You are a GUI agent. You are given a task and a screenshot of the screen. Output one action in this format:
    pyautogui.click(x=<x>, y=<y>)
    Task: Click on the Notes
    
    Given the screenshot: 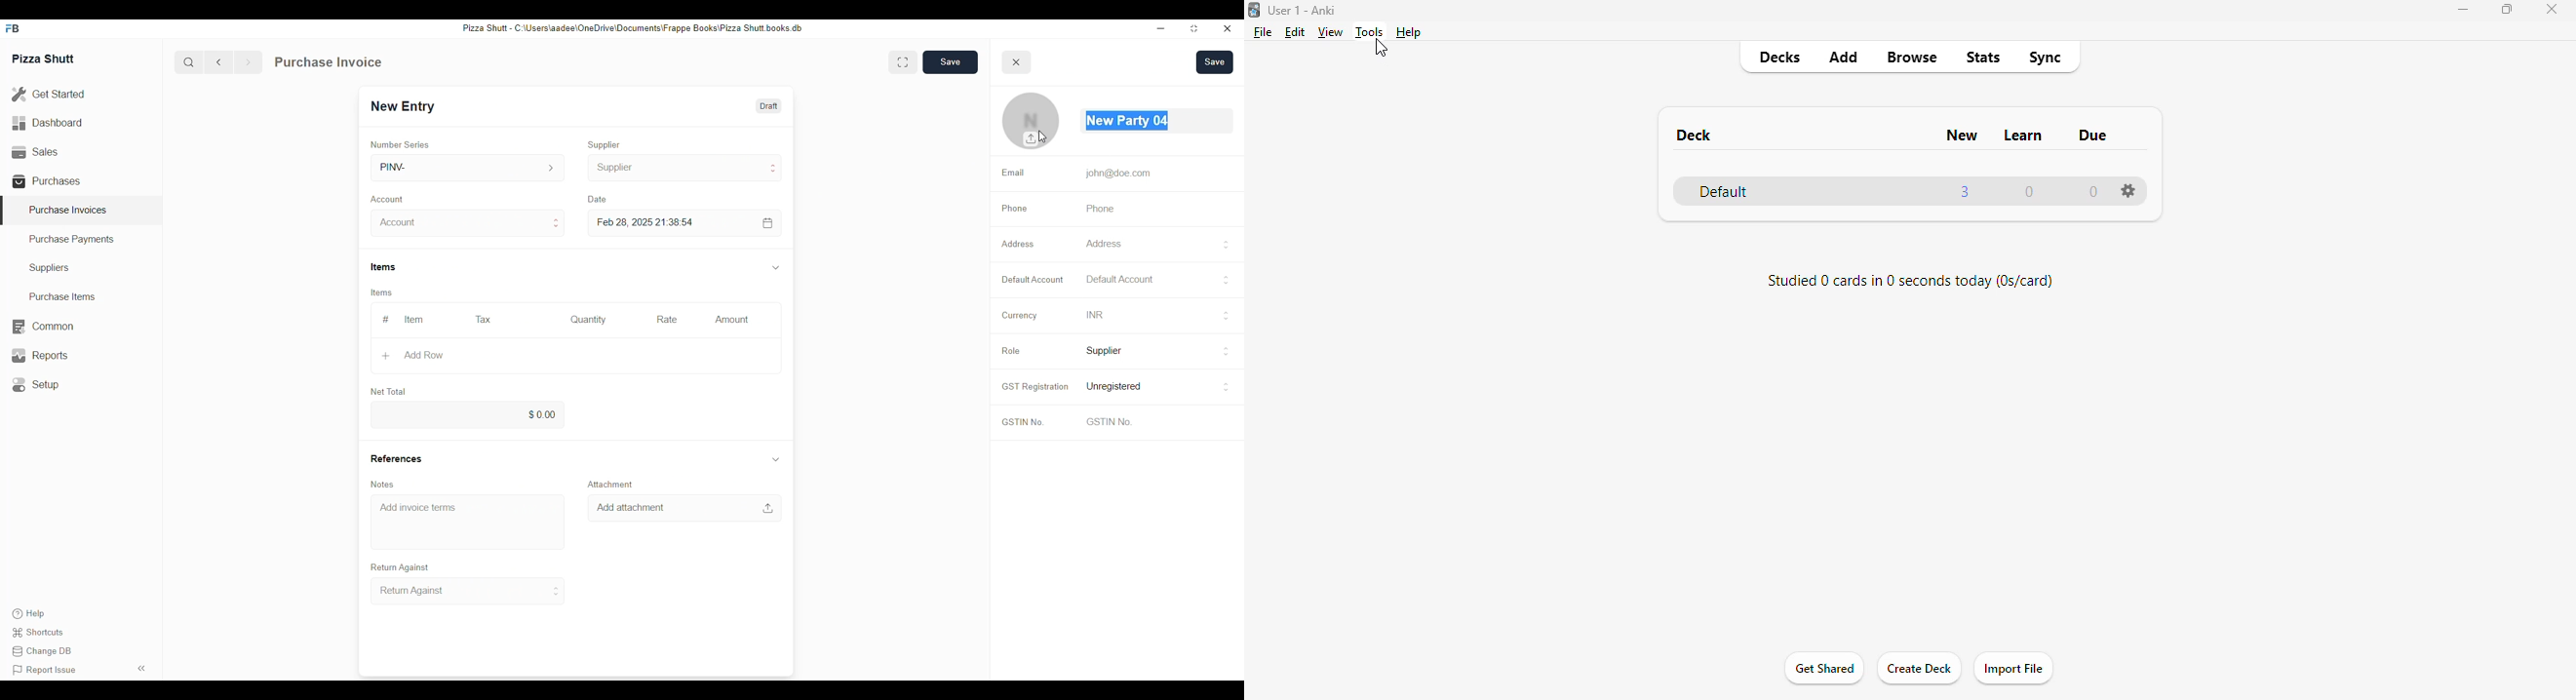 What is the action you would take?
    pyautogui.click(x=384, y=484)
    